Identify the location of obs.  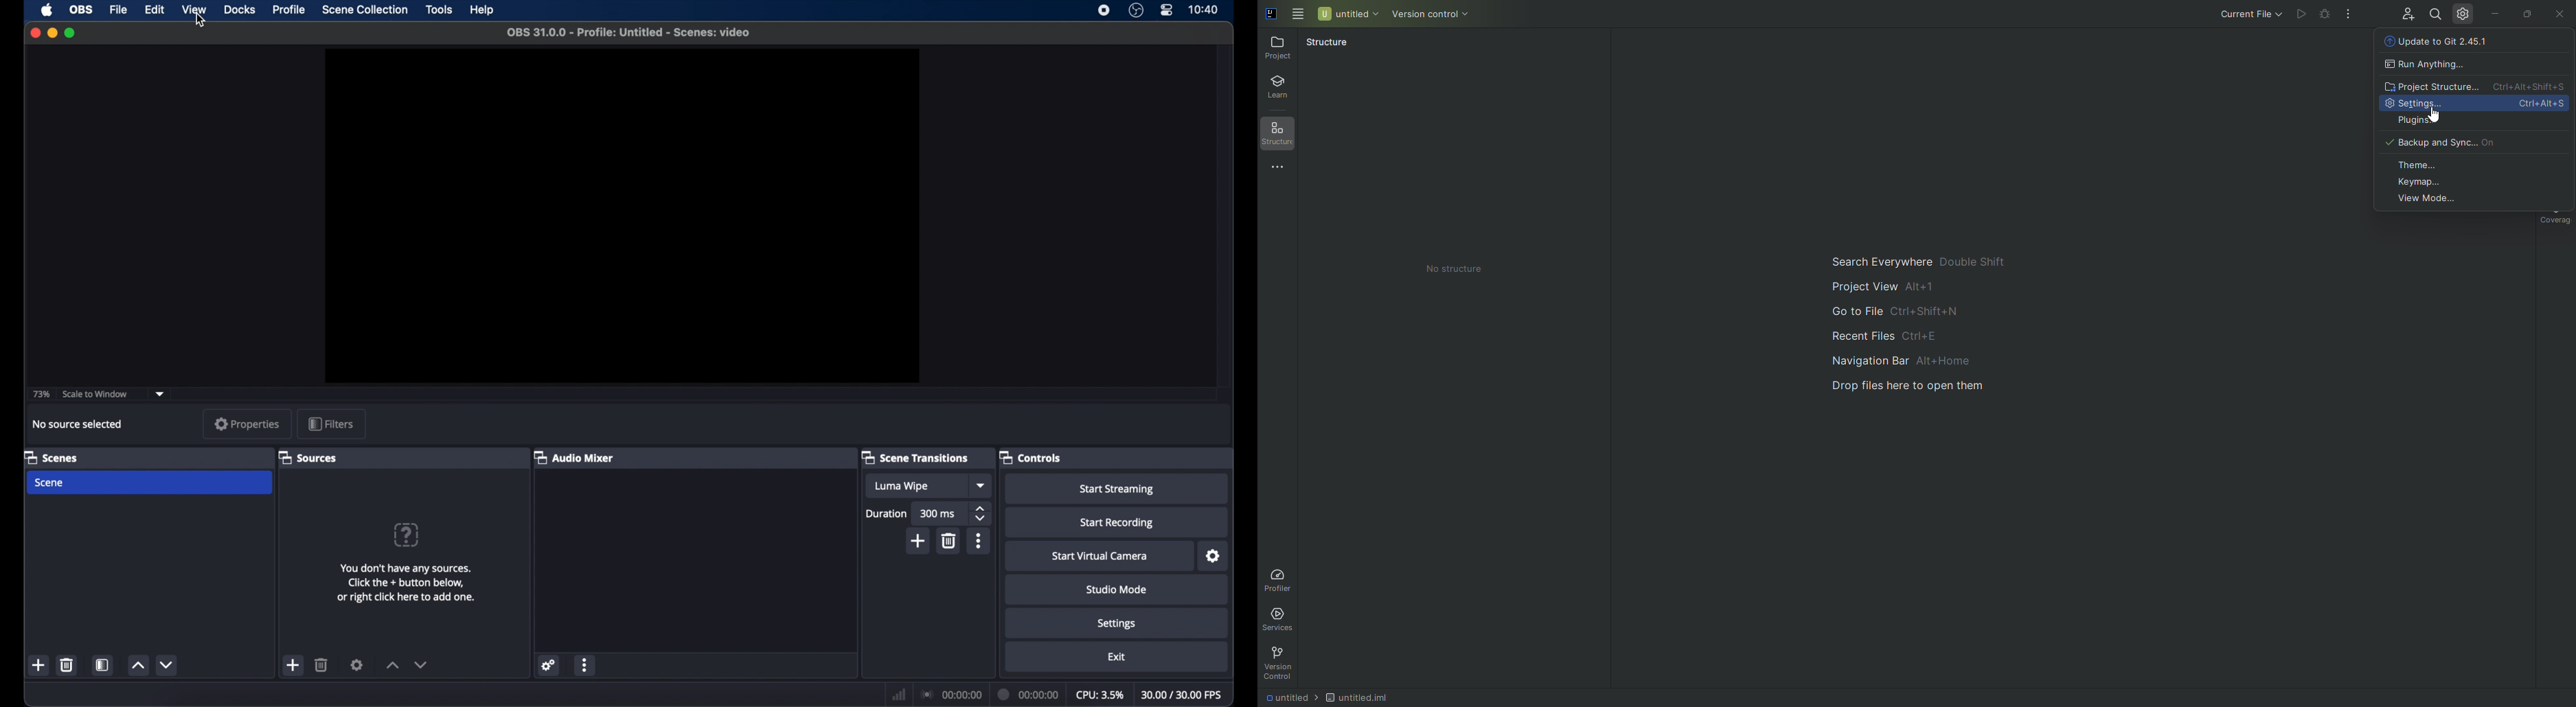
(80, 10).